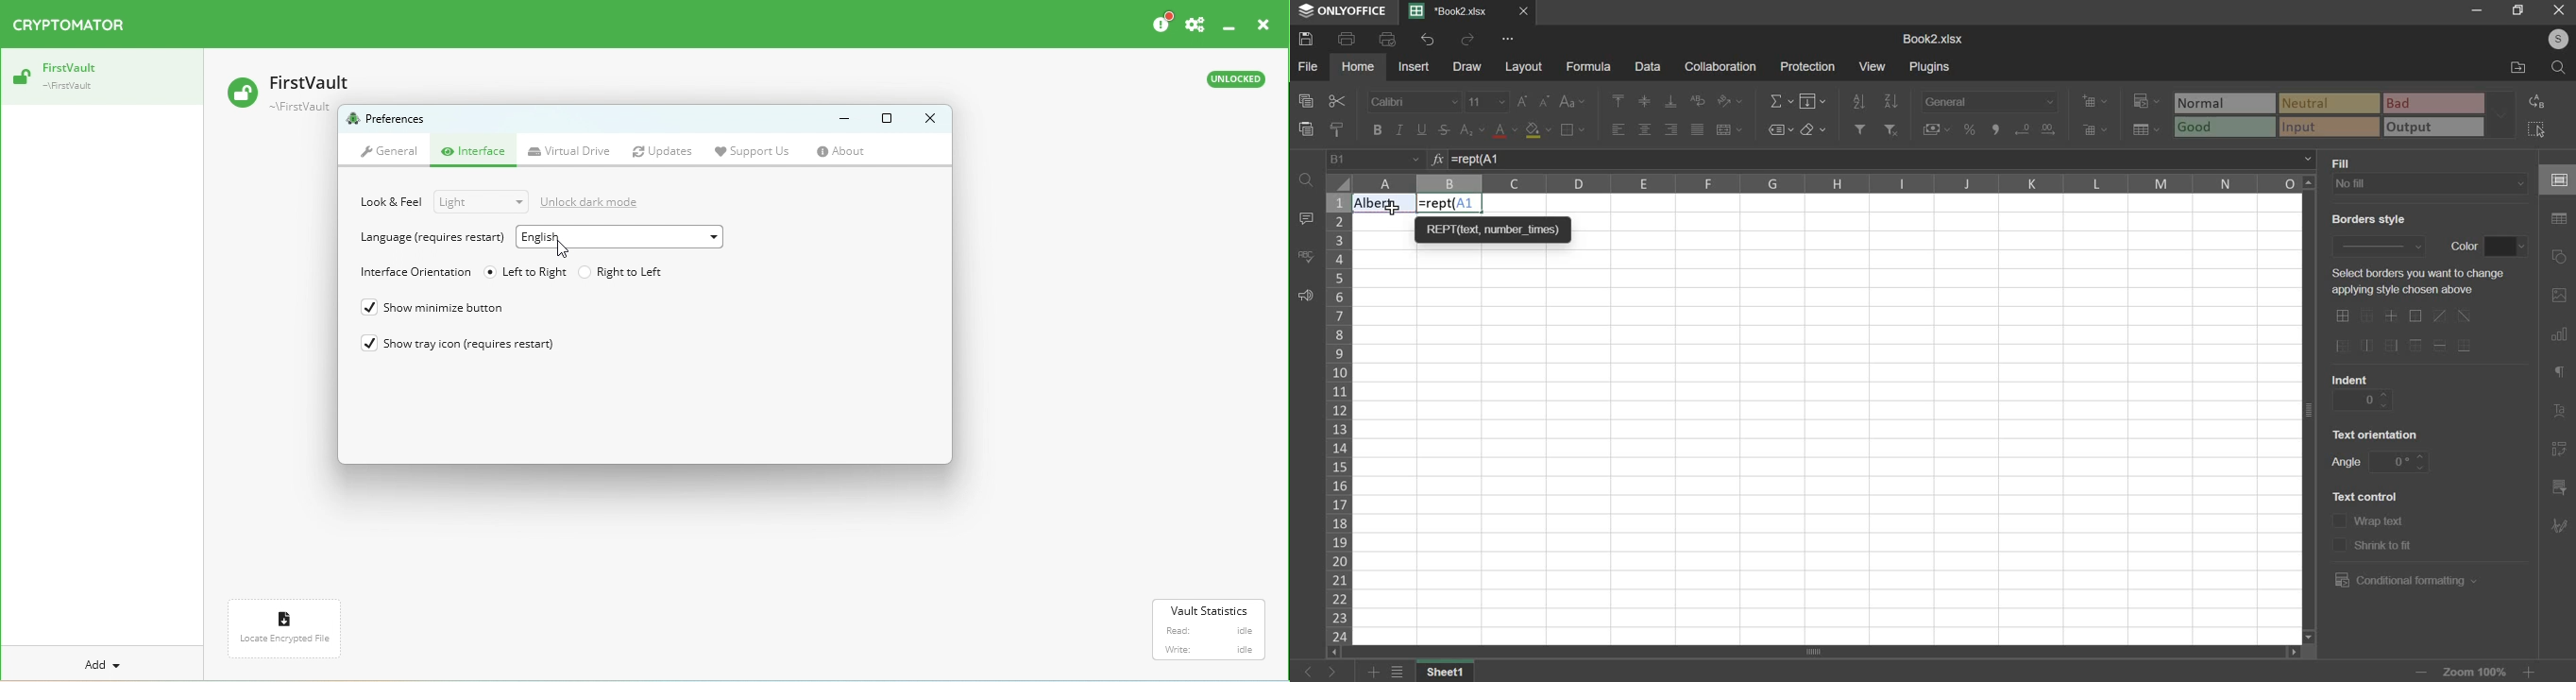 The height and width of the screenshot is (700, 2576). I want to click on file location, so click(2510, 65).